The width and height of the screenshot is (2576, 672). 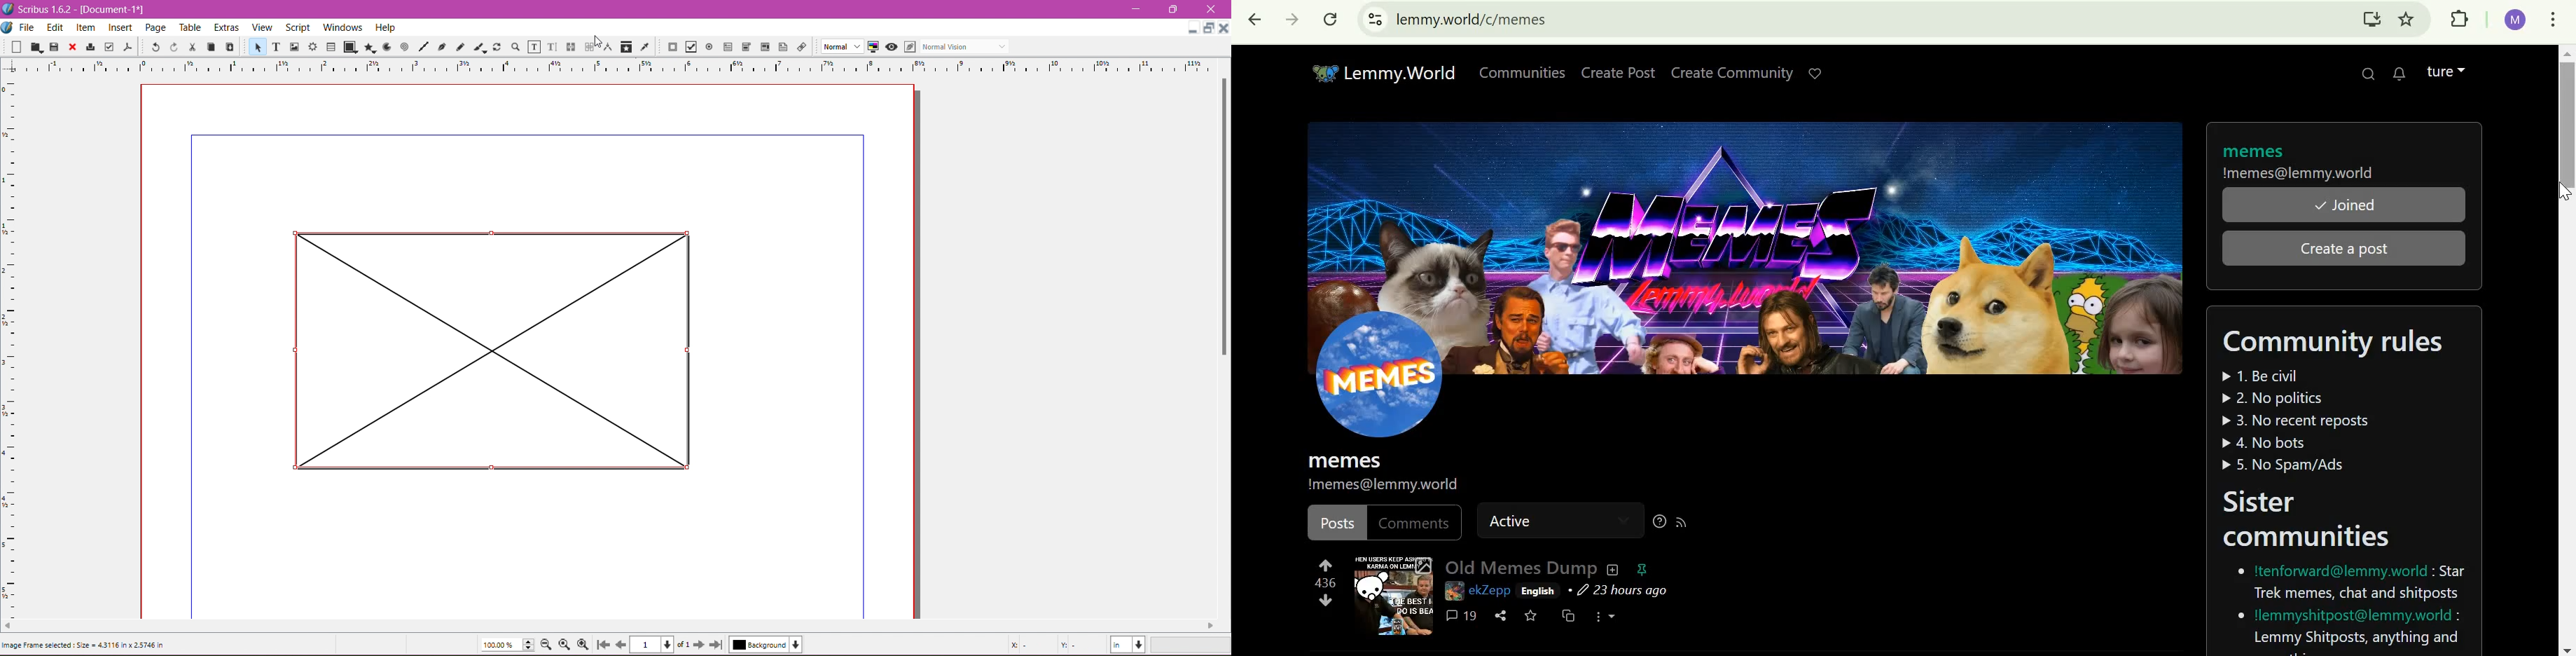 What do you see at coordinates (370, 48) in the screenshot?
I see `Polygon` at bounding box center [370, 48].